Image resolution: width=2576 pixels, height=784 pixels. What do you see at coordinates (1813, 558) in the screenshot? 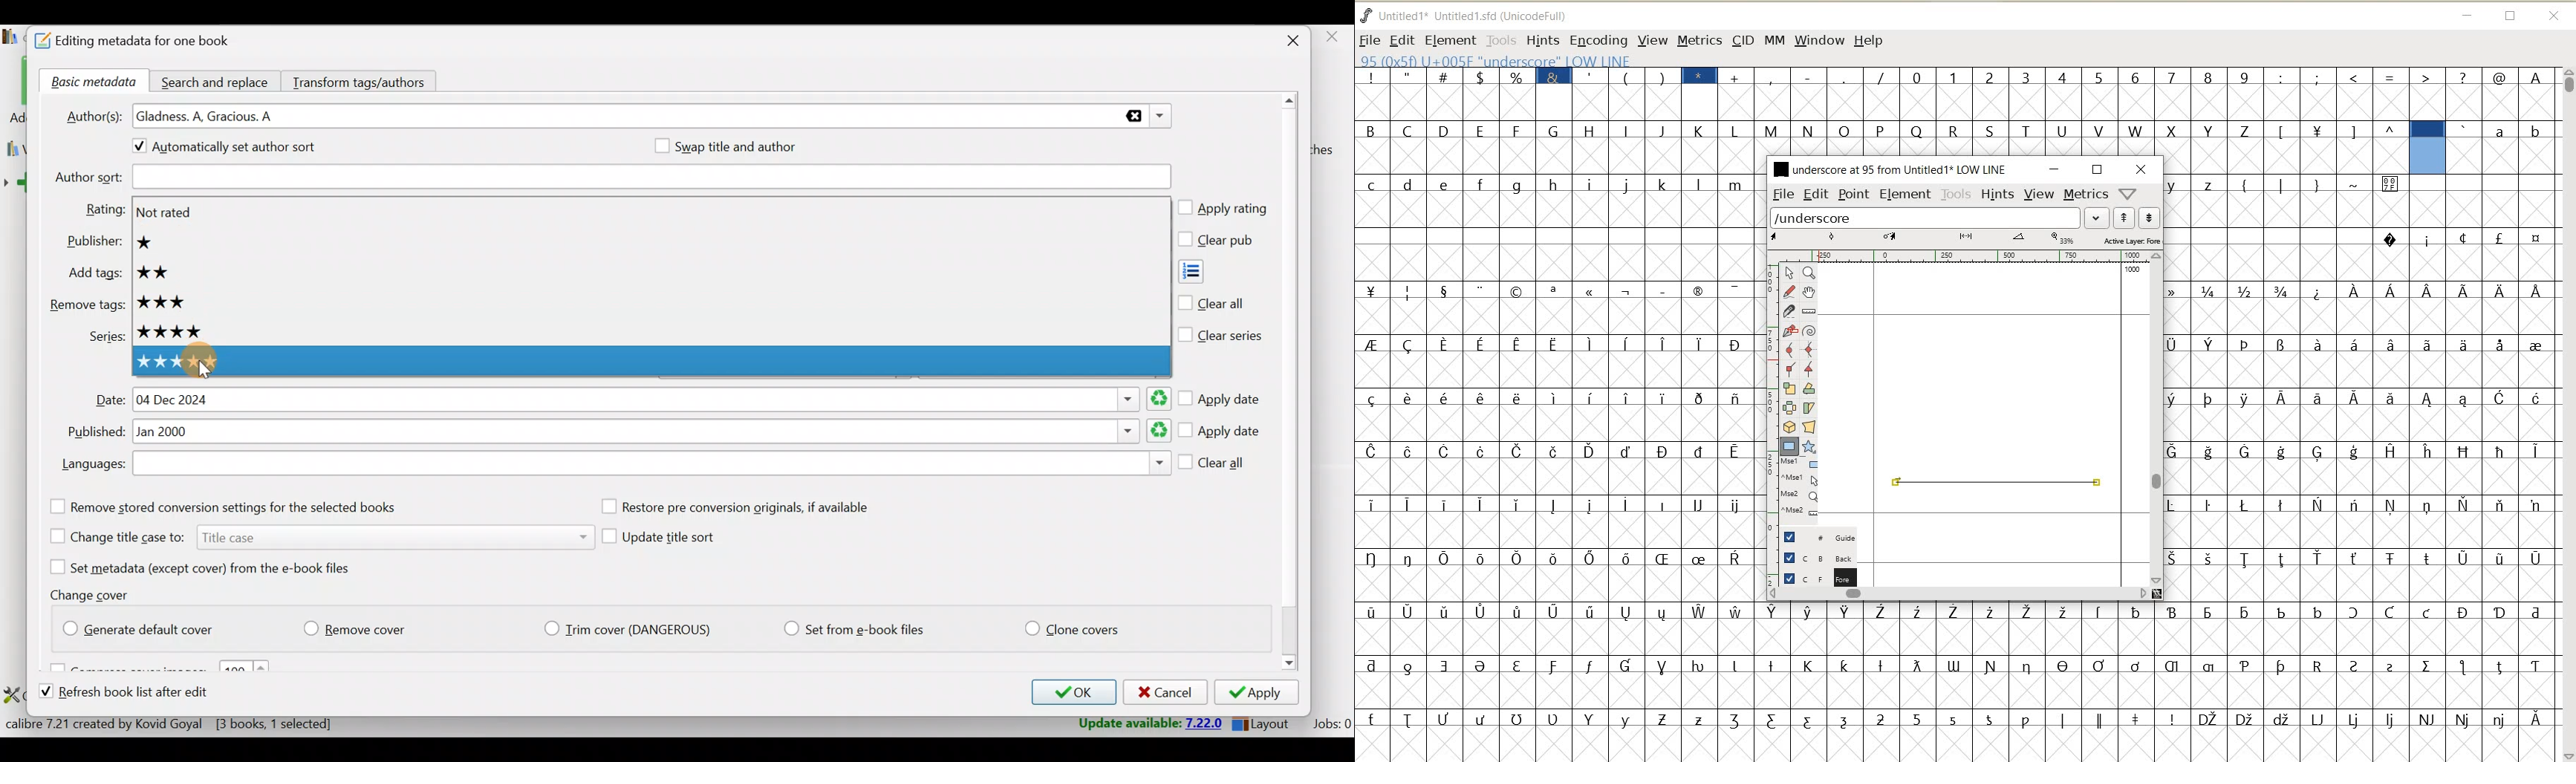
I see `BACKGROUND` at bounding box center [1813, 558].